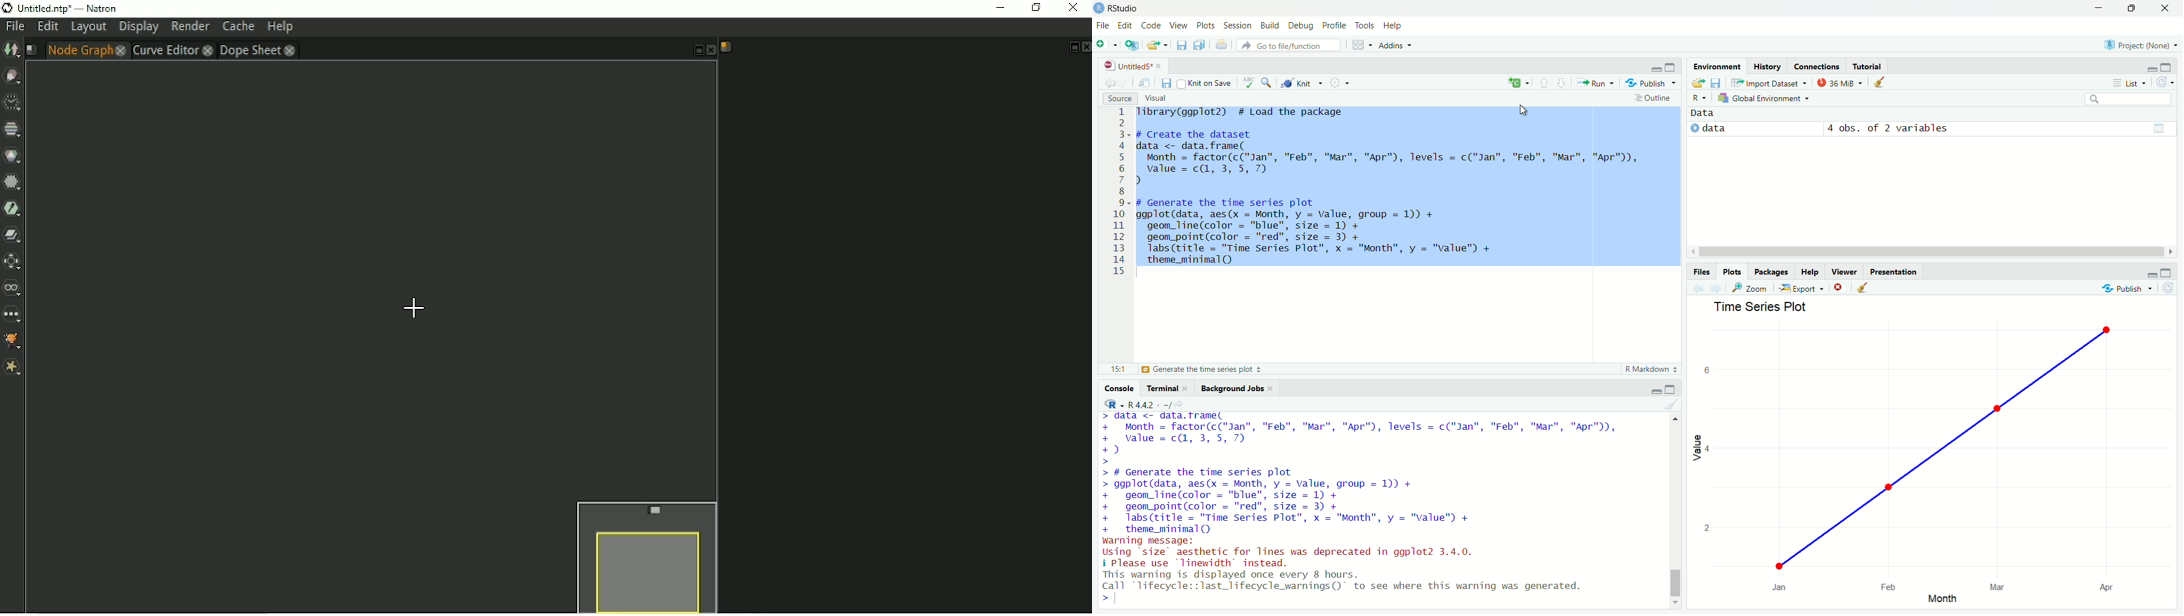 Image resolution: width=2184 pixels, height=616 pixels. I want to click on previous plot, so click(1695, 288).